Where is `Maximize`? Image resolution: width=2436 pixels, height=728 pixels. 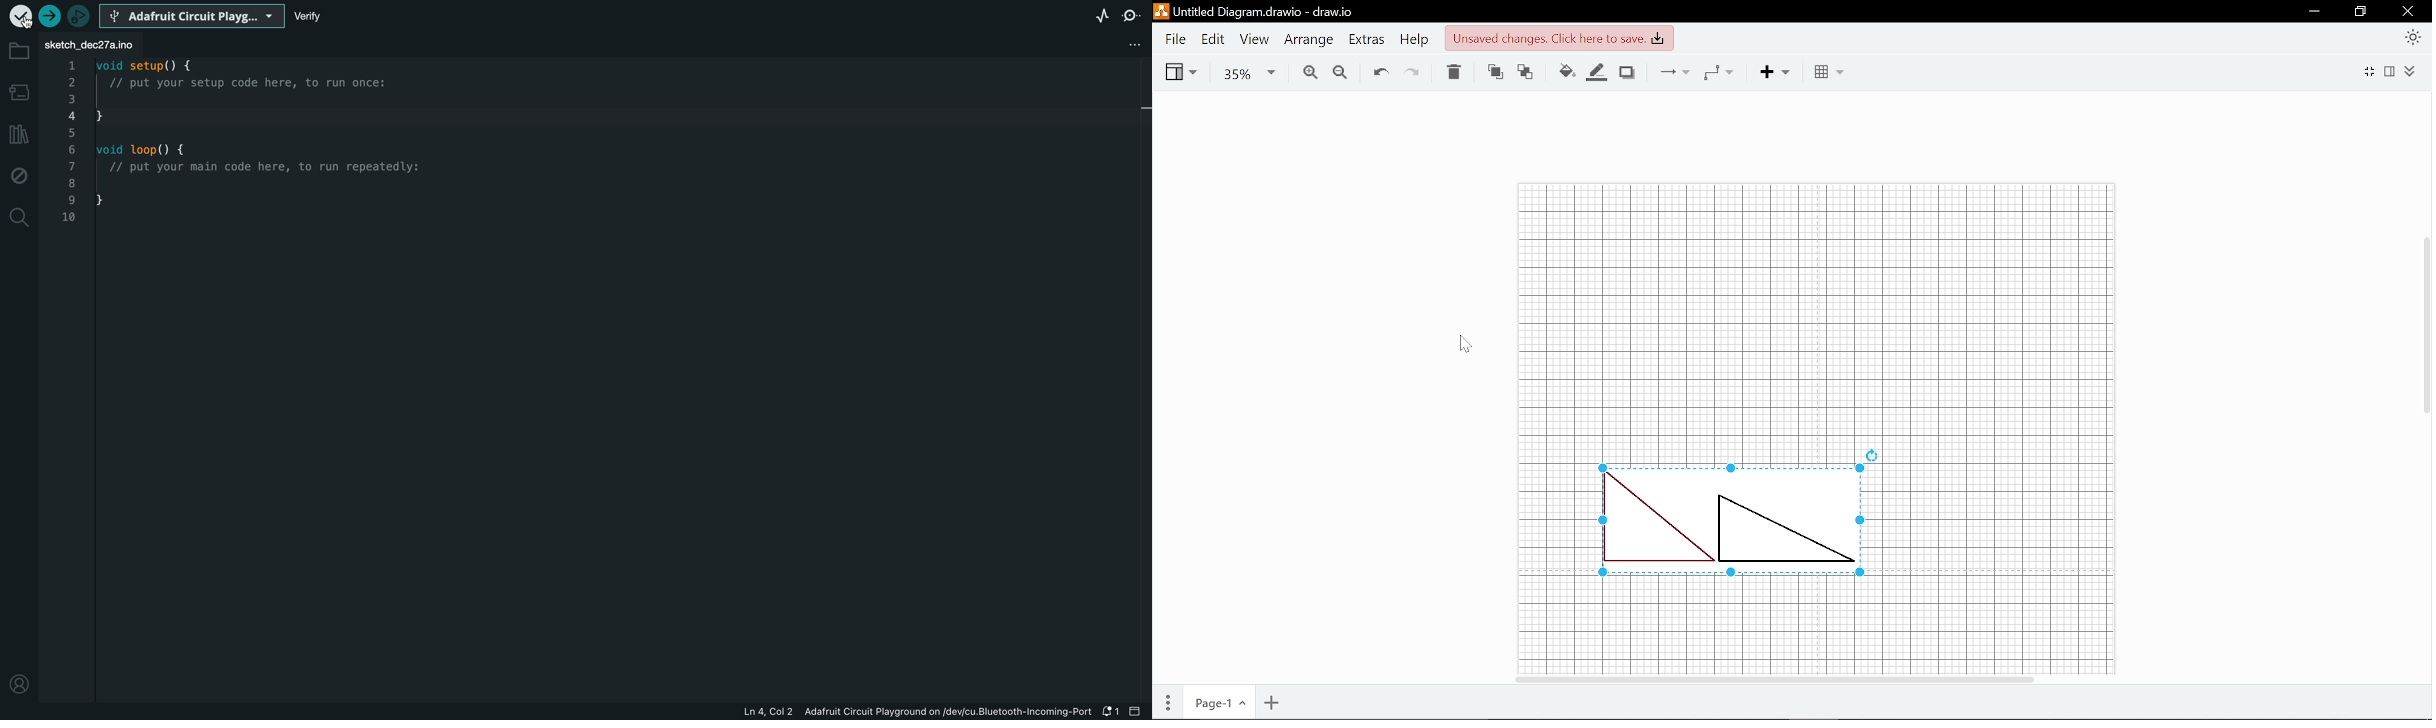
Maximize is located at coordinates (2358, 11).